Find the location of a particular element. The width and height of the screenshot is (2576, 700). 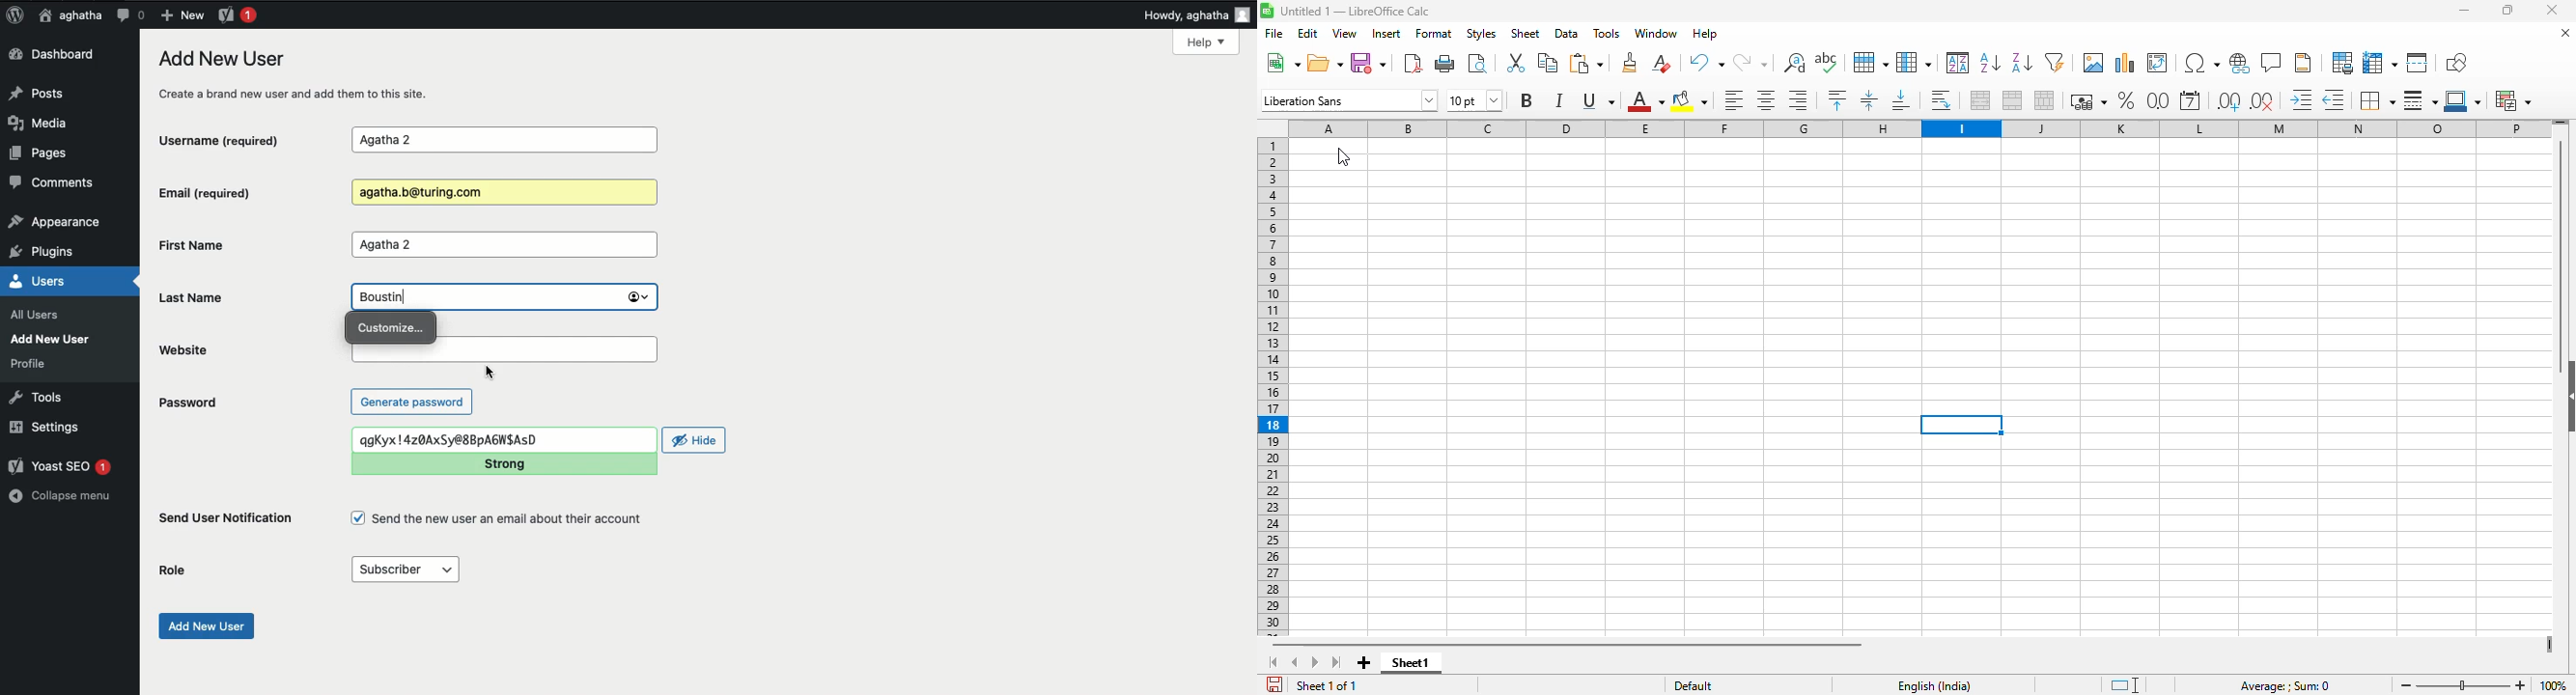

Pages is located at coordinates (44, 156).